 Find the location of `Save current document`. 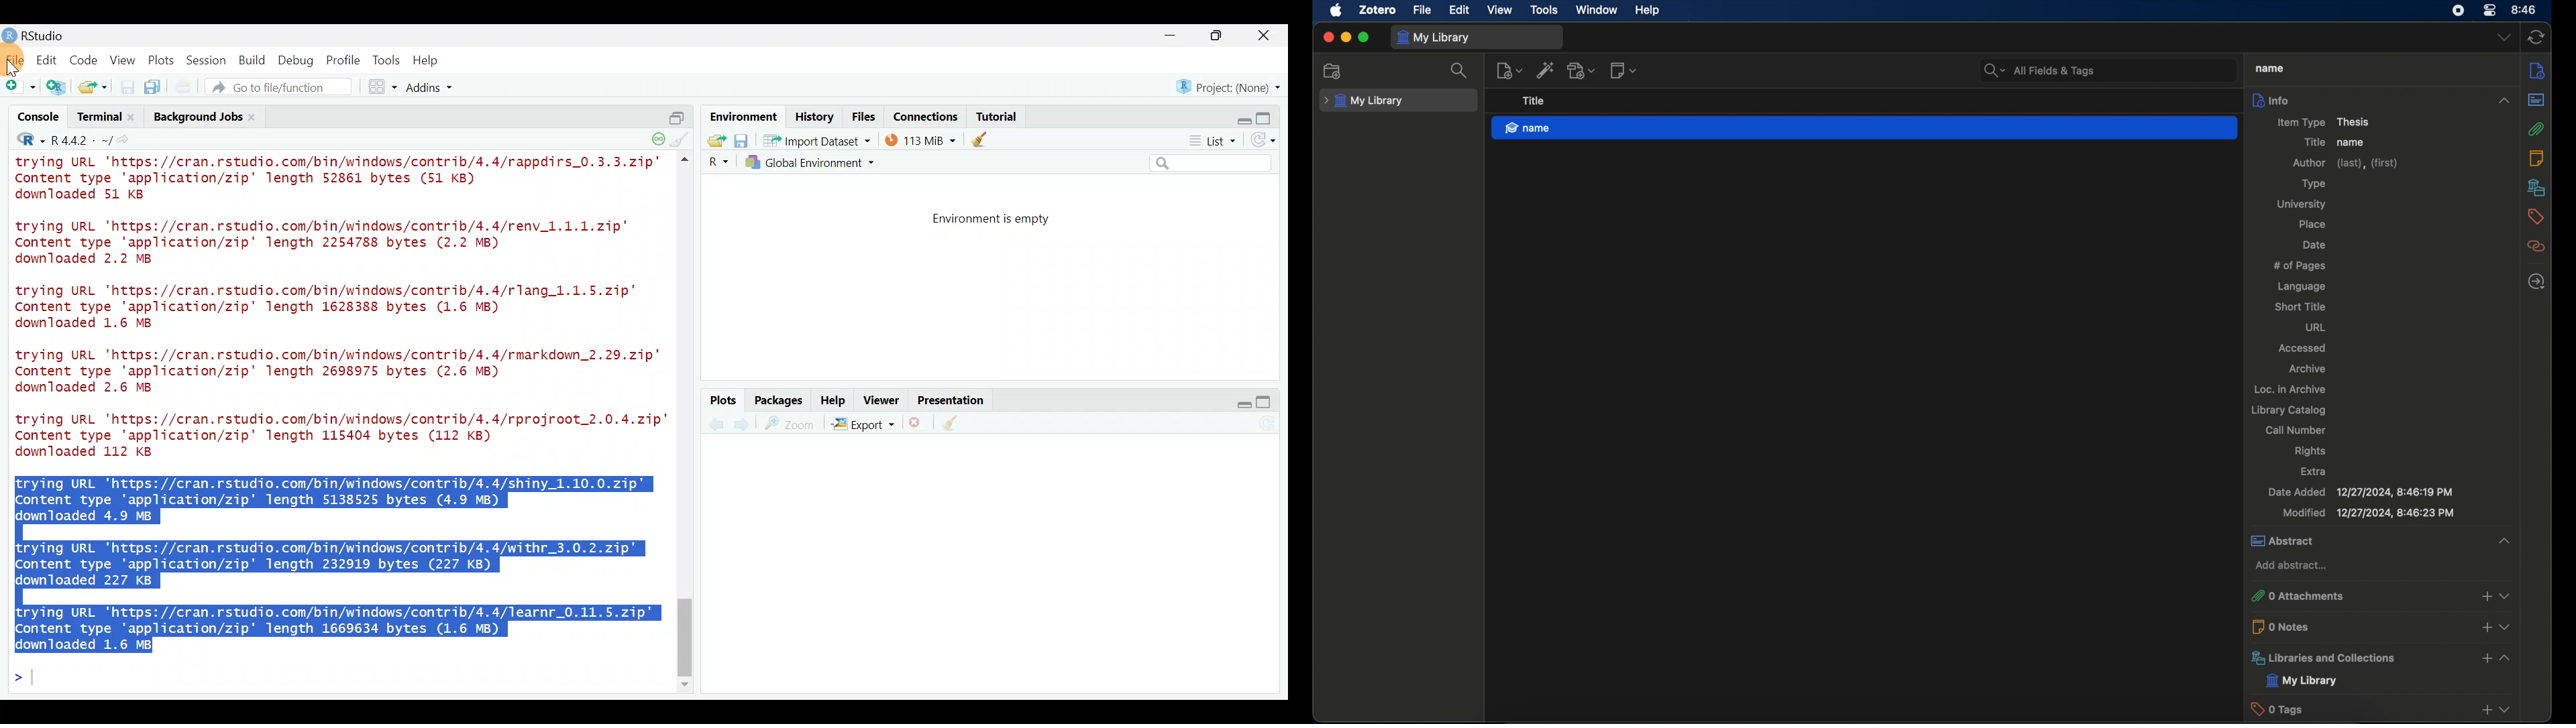

Save current document is located at coordinates (127, 87).